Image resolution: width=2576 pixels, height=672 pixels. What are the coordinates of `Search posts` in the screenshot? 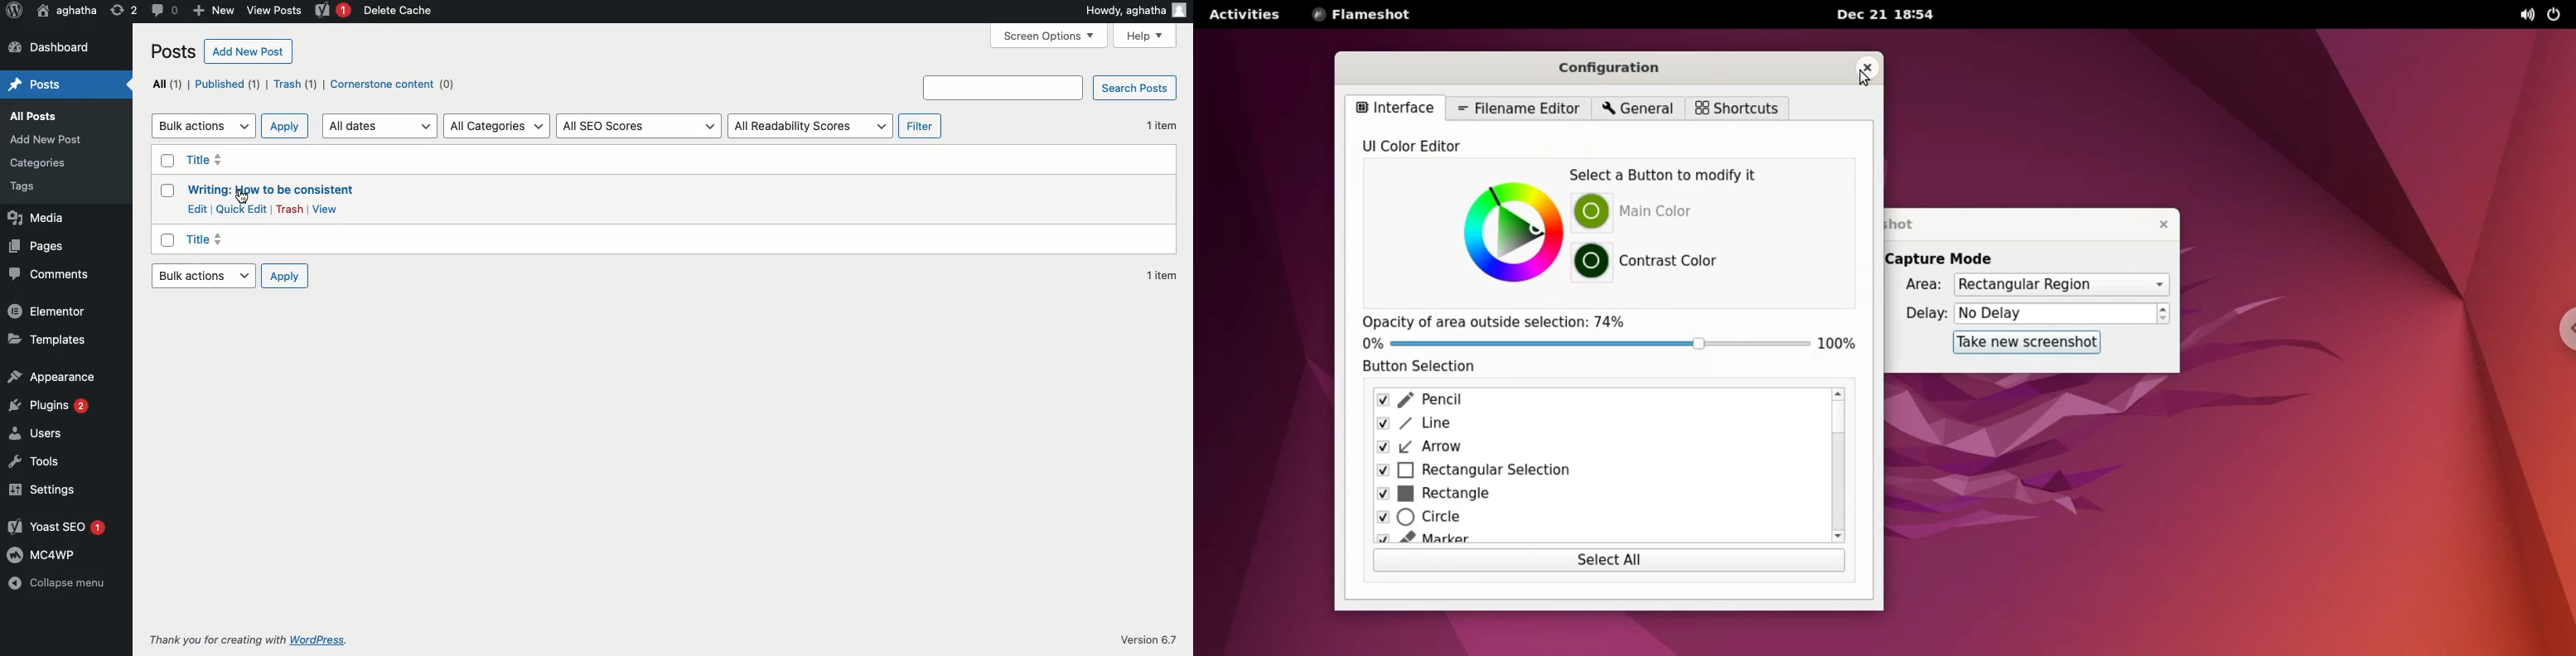 It's located at (1133, 87).